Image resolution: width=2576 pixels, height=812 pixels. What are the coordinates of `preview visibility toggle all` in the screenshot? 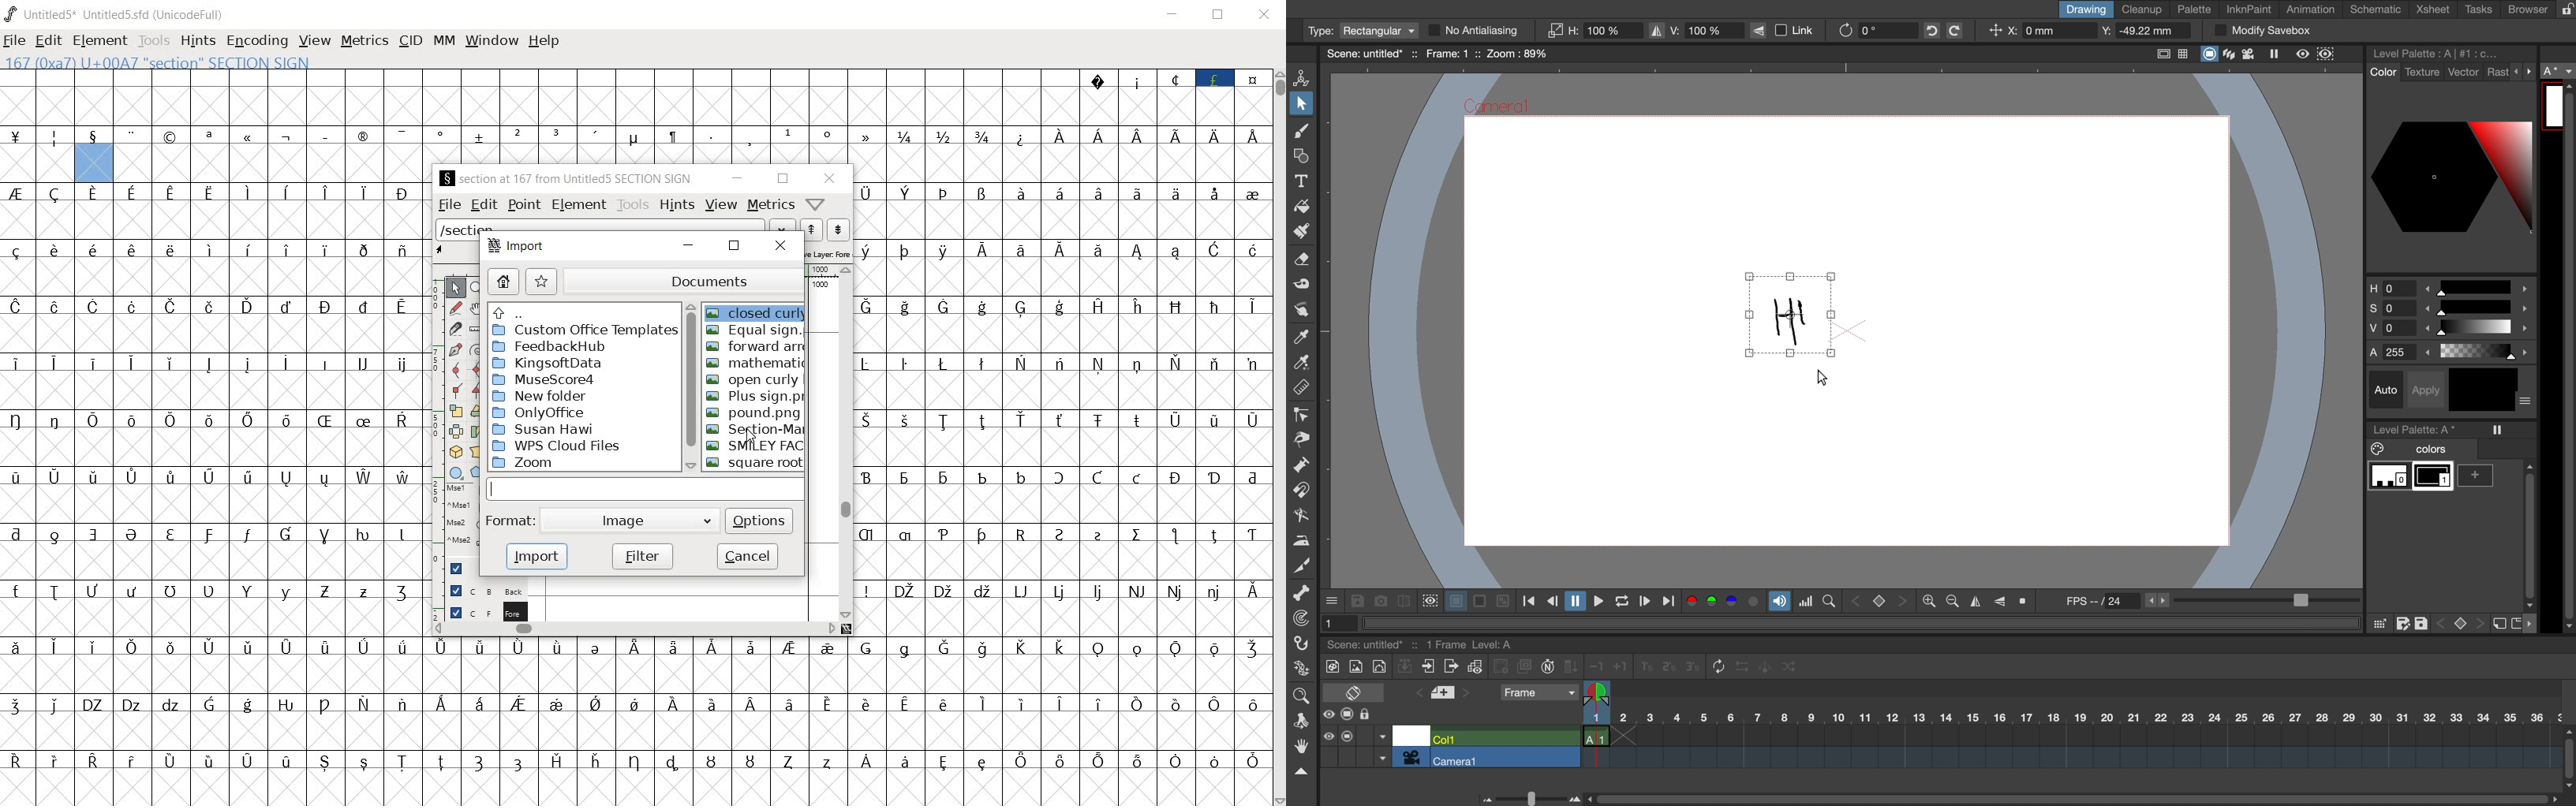 It's located at (1327, 715).